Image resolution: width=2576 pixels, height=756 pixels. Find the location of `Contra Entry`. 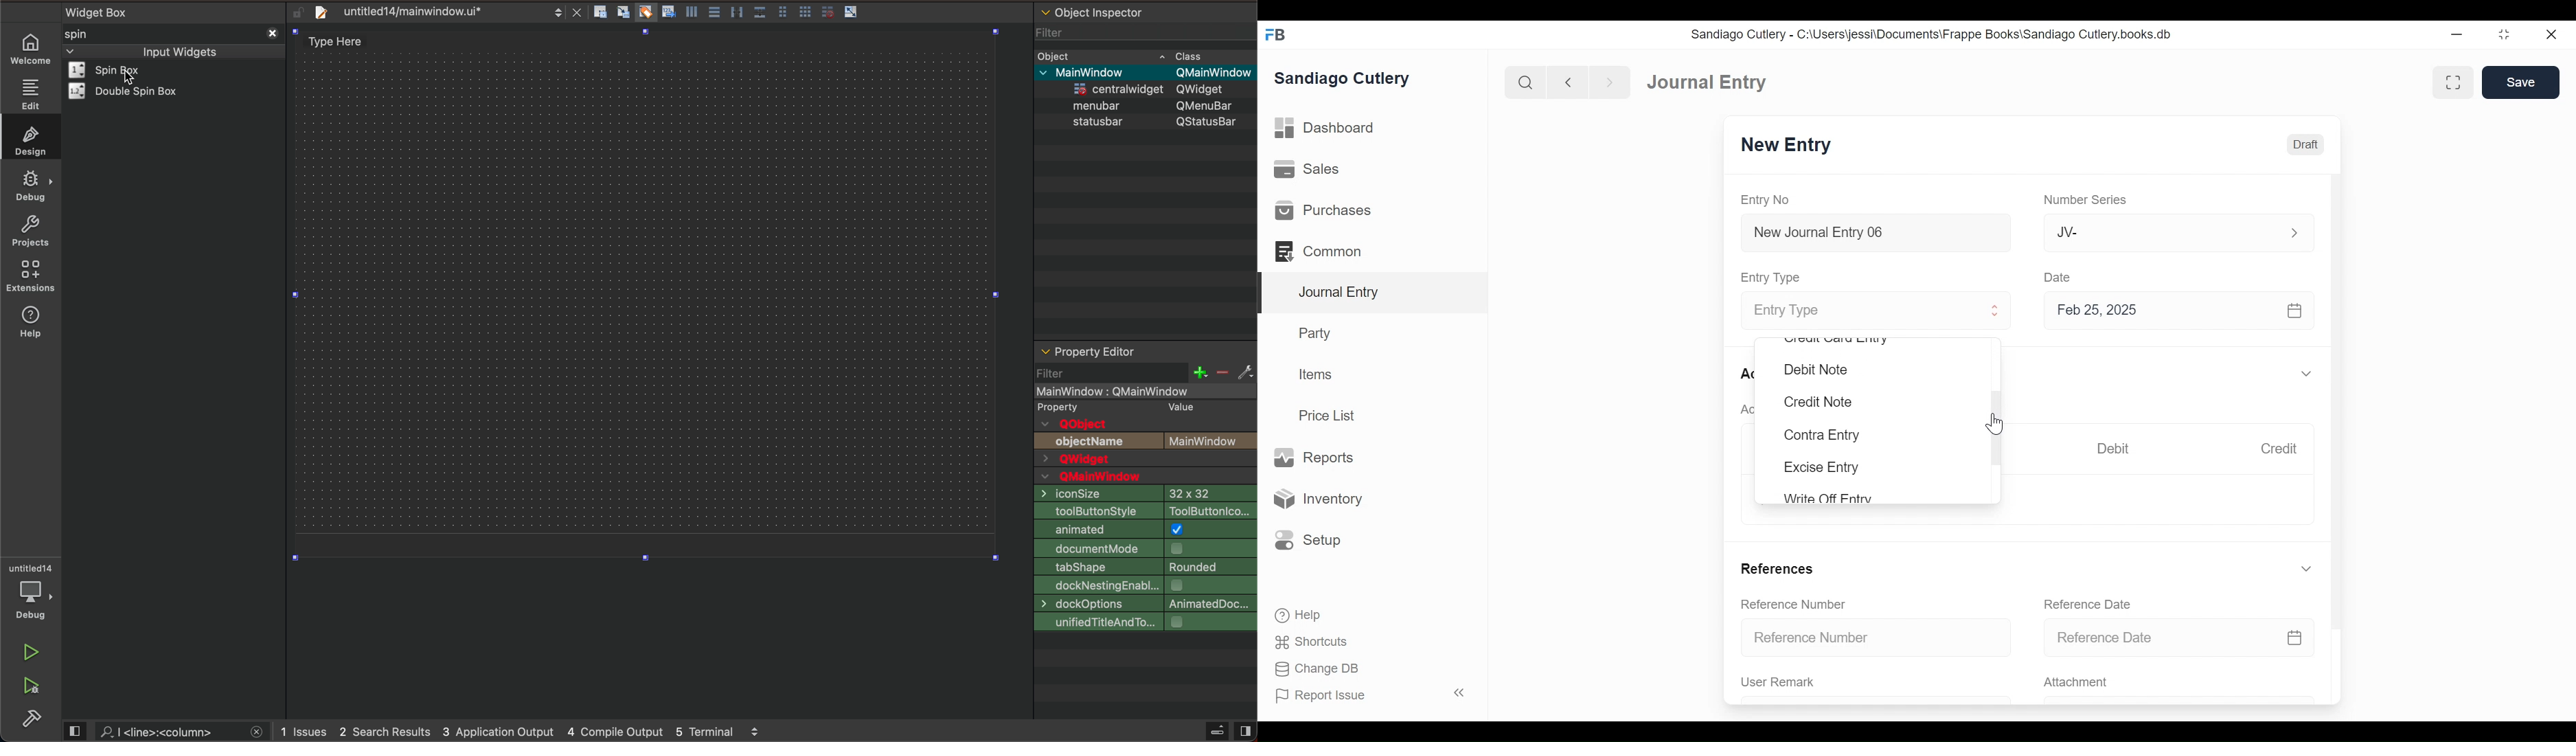

Contra Entry is located at coordinates (1821, 436).